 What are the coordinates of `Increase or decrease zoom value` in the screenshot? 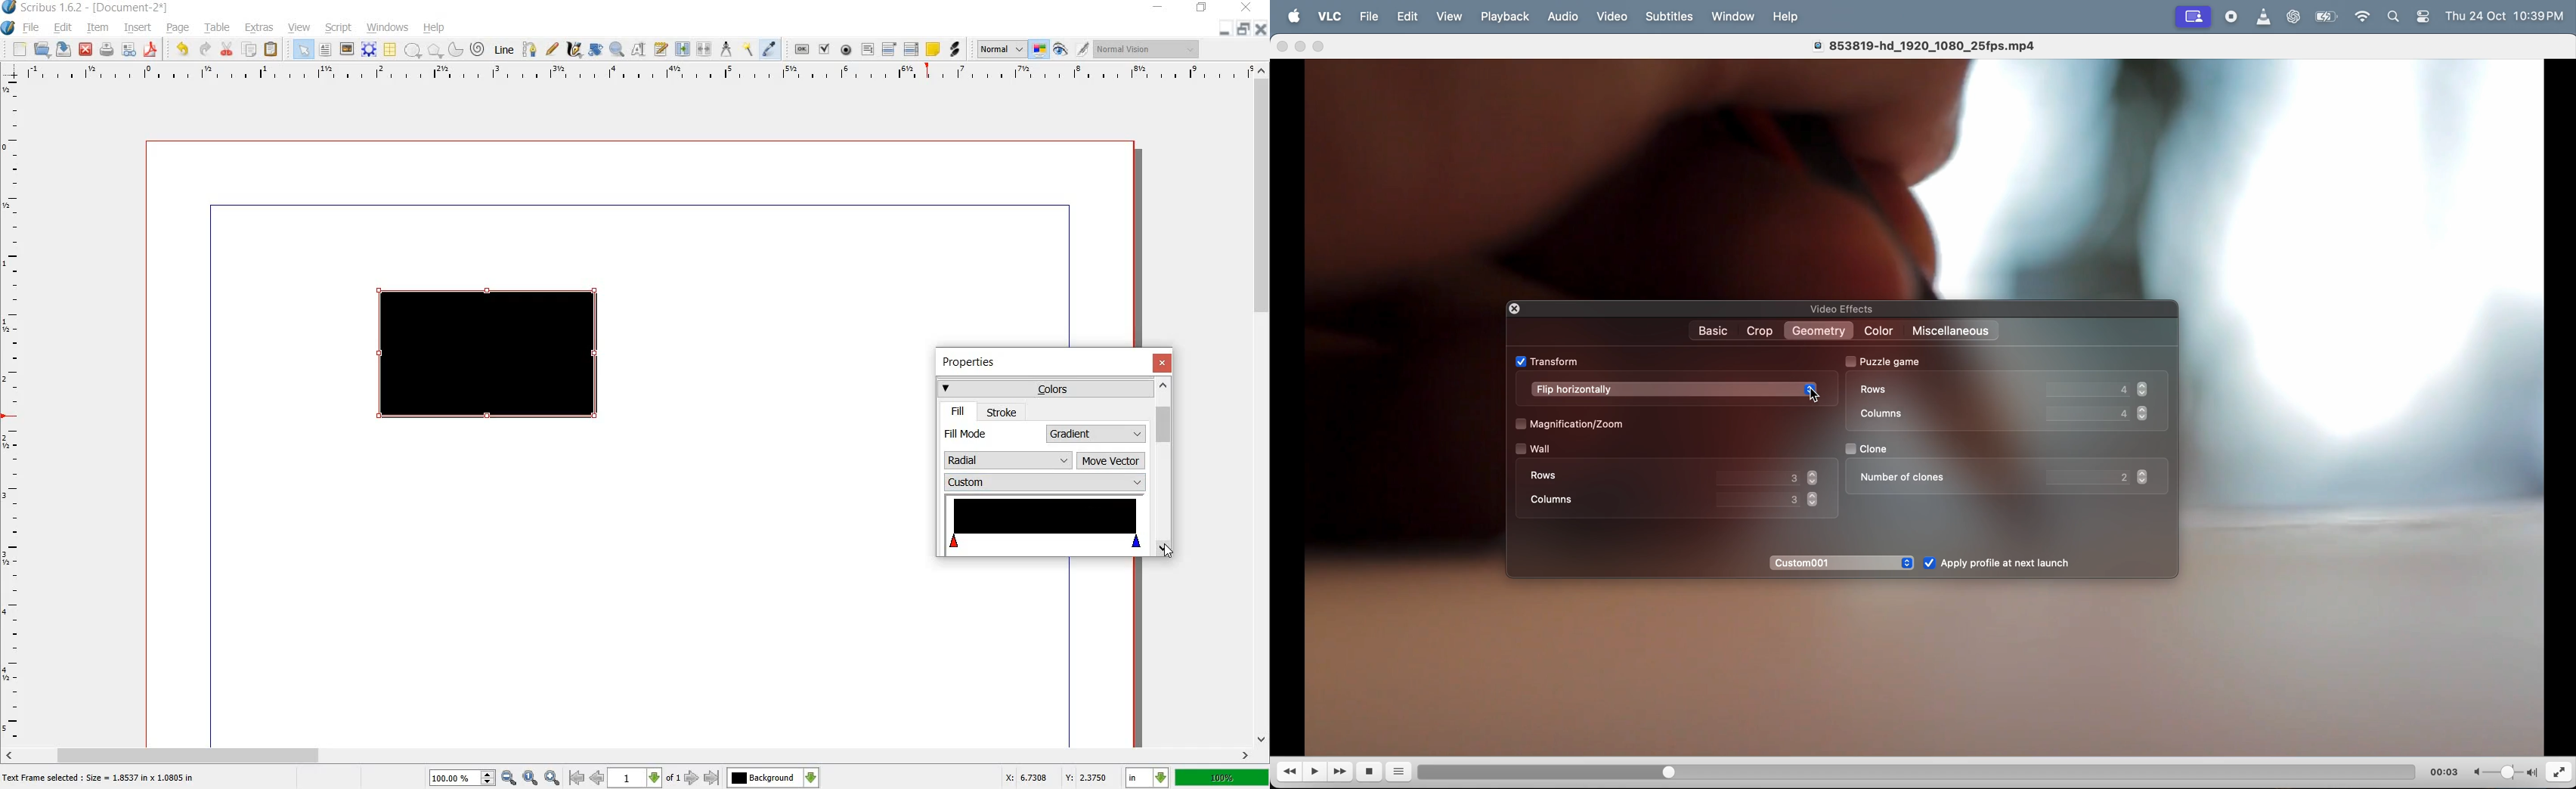 It's located at (488, 778).